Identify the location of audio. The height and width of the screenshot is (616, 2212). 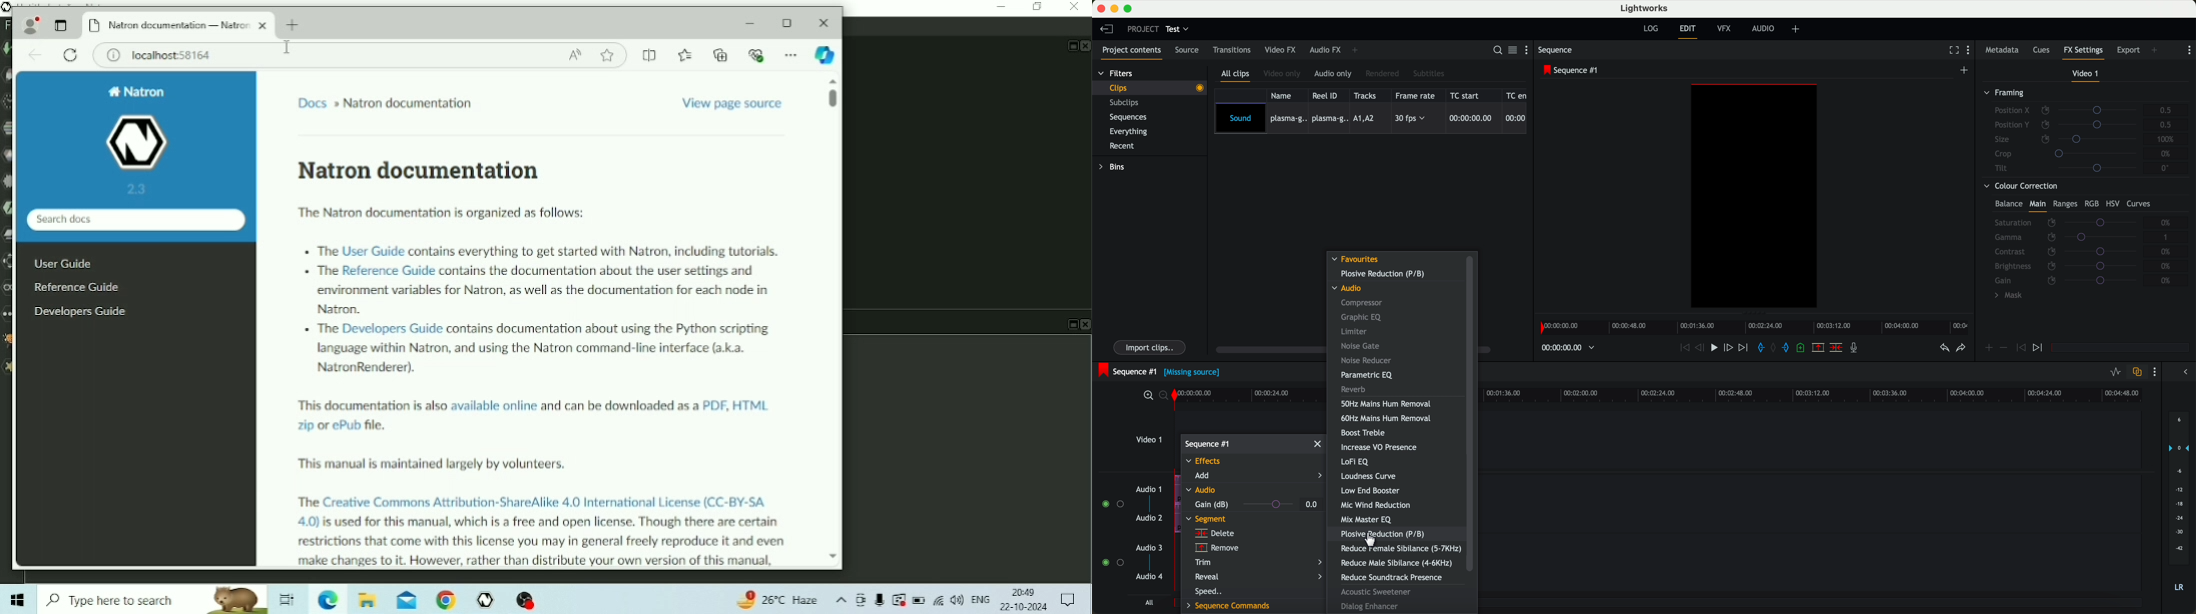
(1765, 29).